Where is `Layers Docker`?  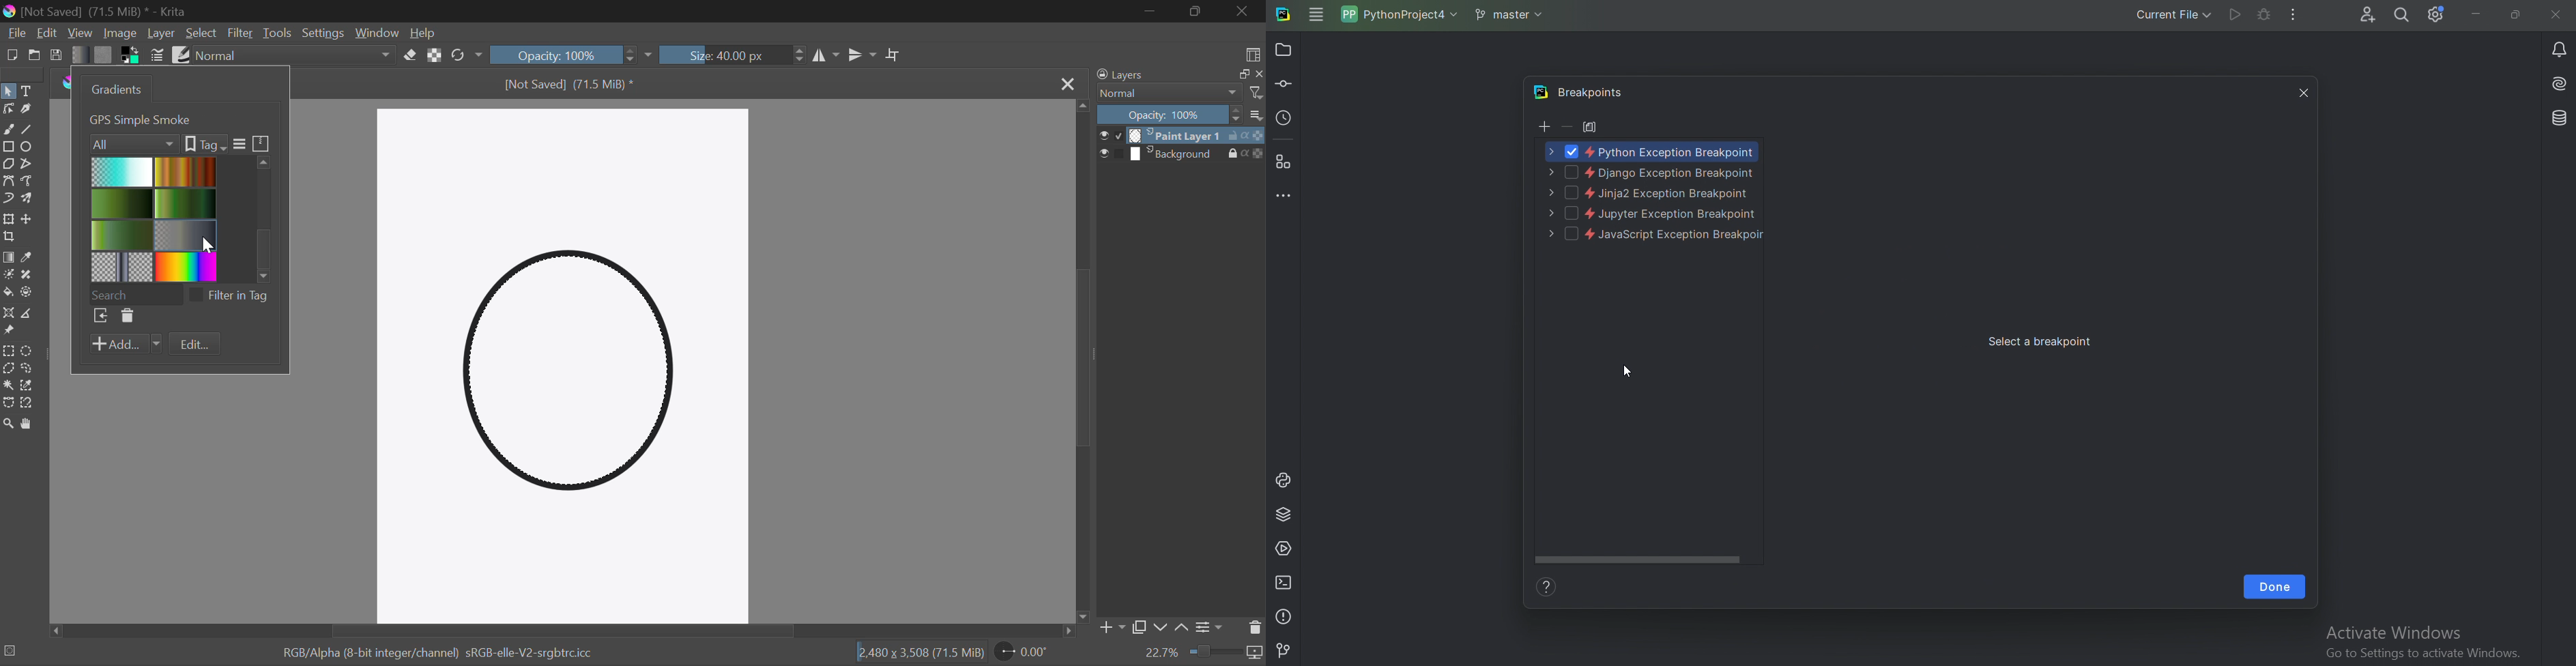
Layers Docker is located at coordinates (1132, 75).